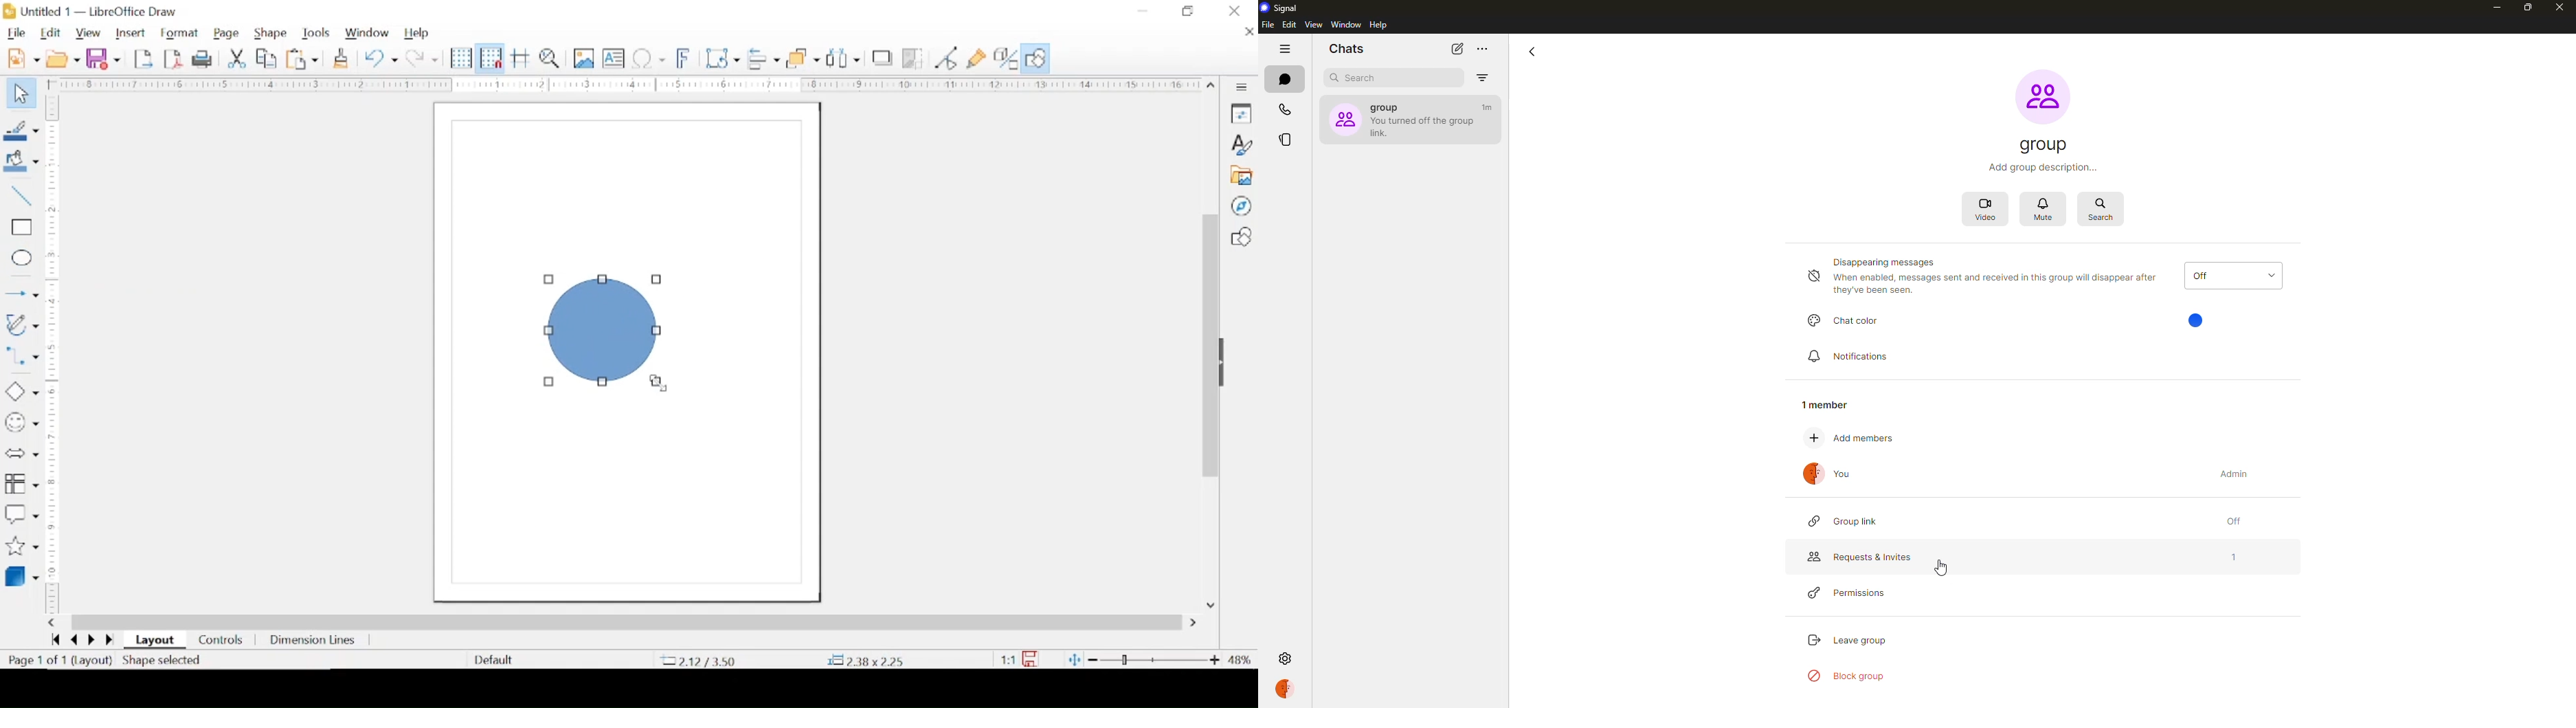 The height and width of the screenshot is (728, 2576). I want to click on go next, so click(88, 640).